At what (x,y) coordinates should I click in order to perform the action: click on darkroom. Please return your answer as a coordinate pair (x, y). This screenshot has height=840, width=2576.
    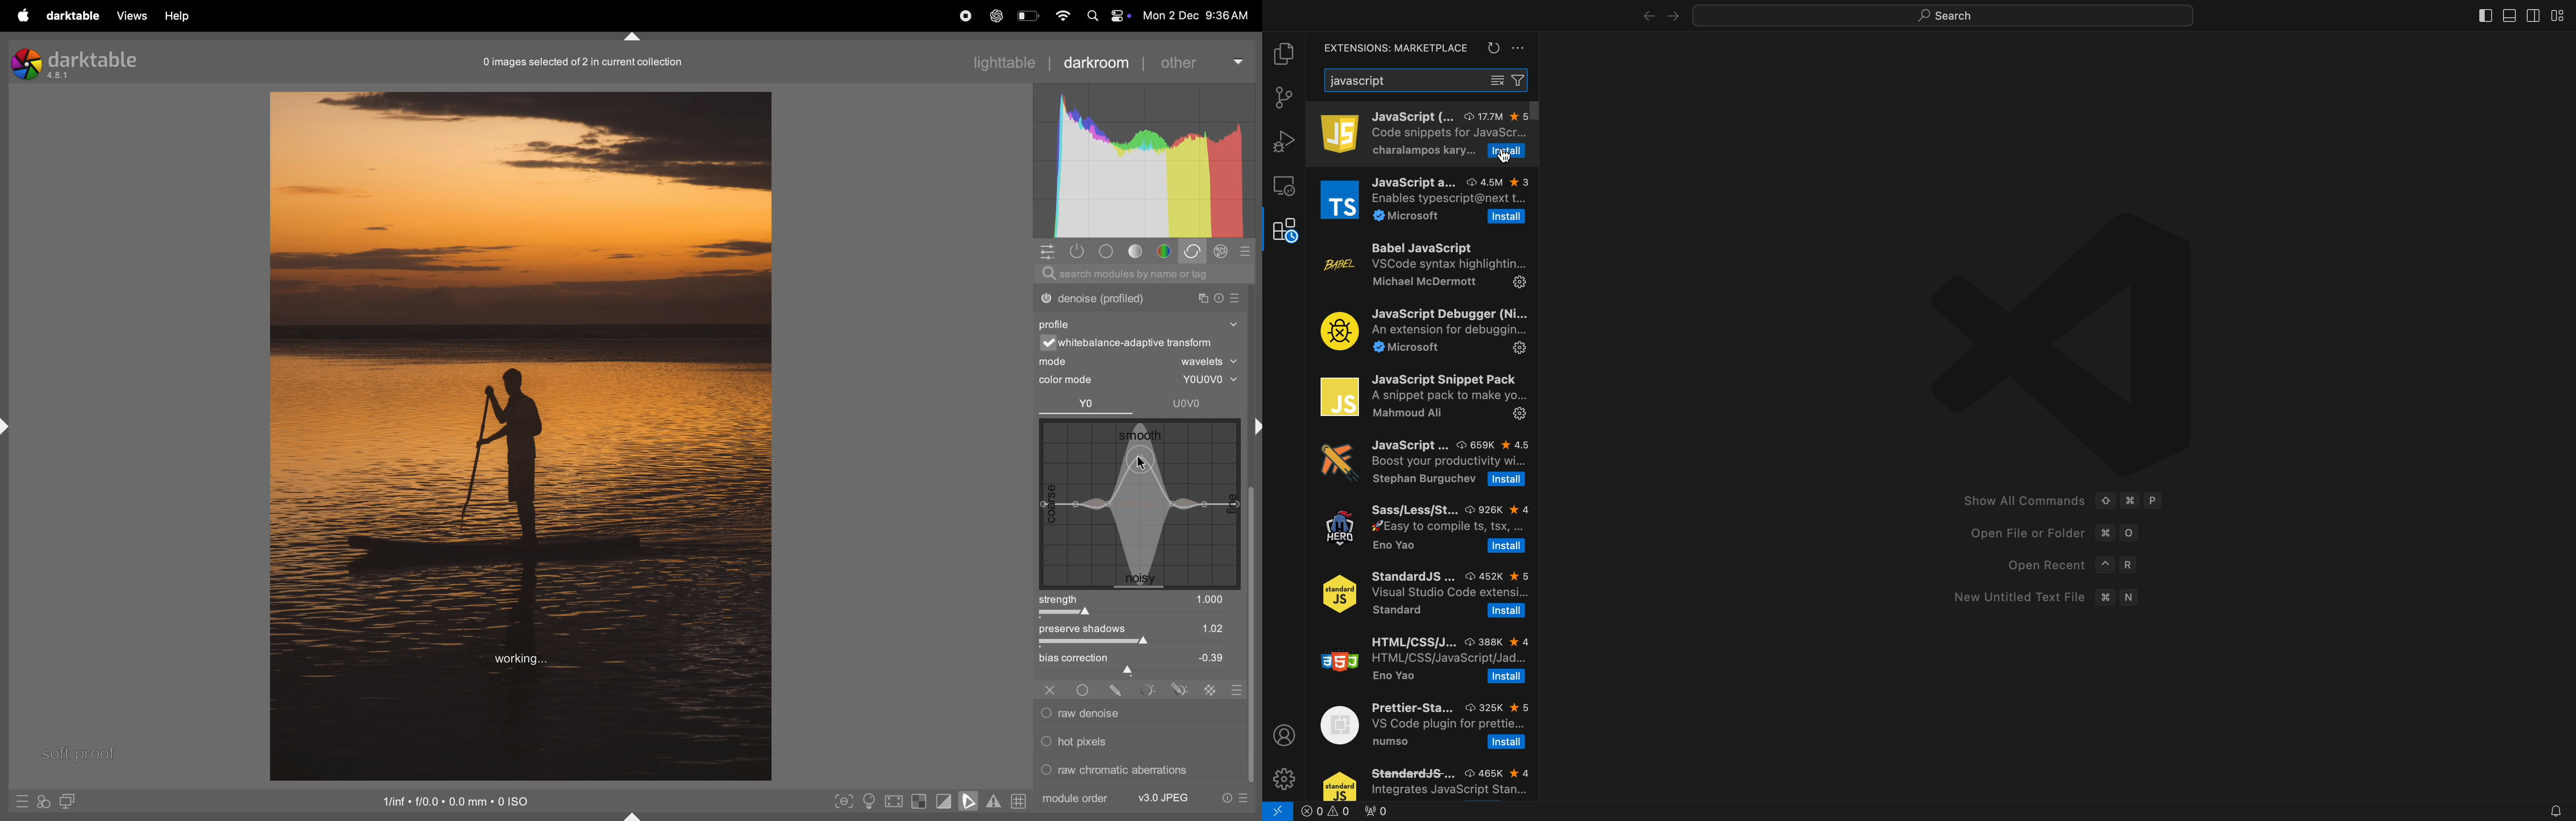
    Looking at the image, I should click on (1103, 61).